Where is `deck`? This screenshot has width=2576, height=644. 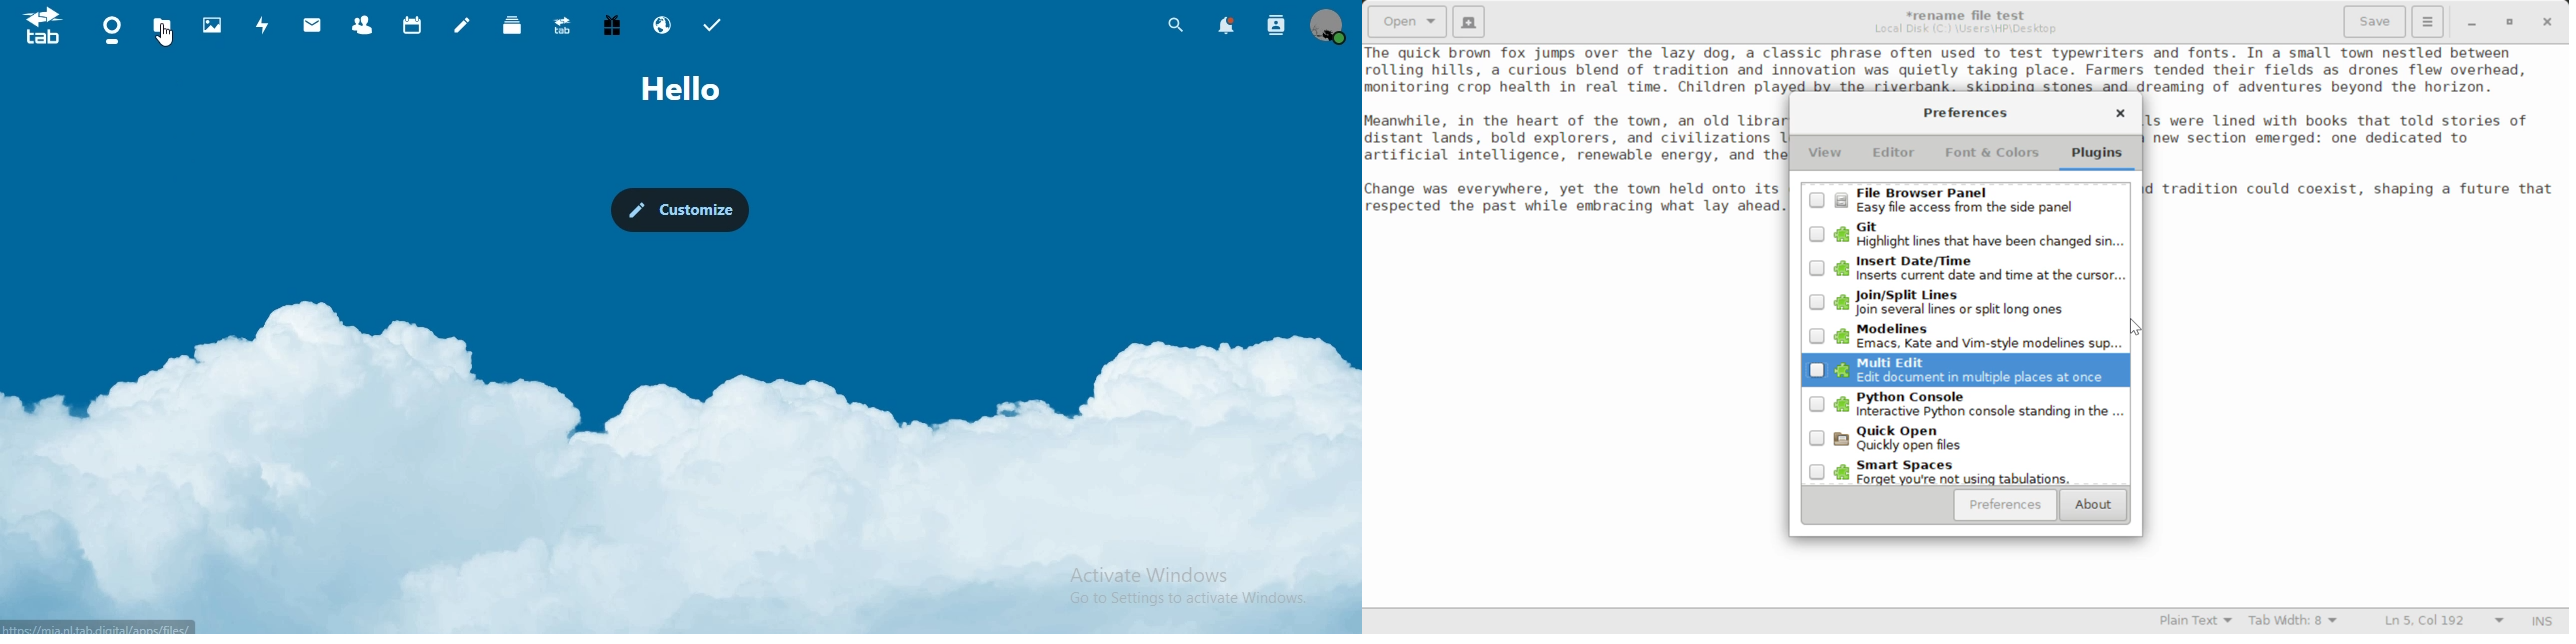
deck is located at coordinates (515, 28).